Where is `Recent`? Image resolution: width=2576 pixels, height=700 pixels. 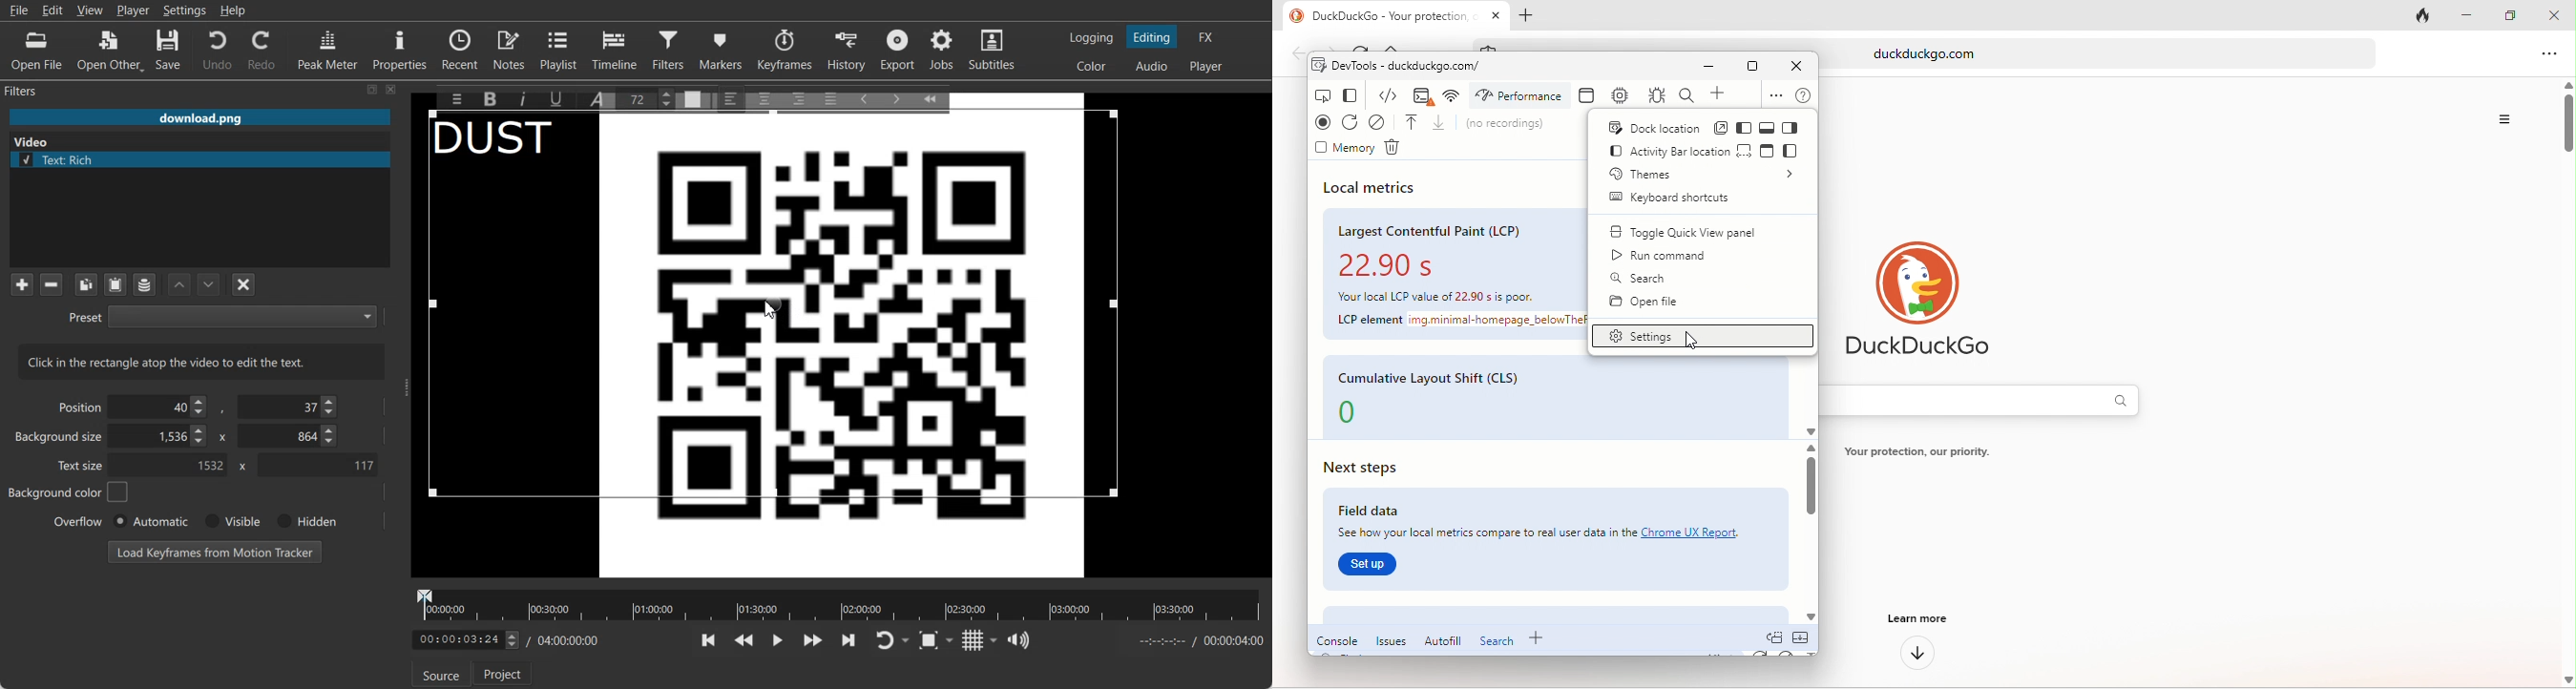 Recent is located at coordinates (460, 48).